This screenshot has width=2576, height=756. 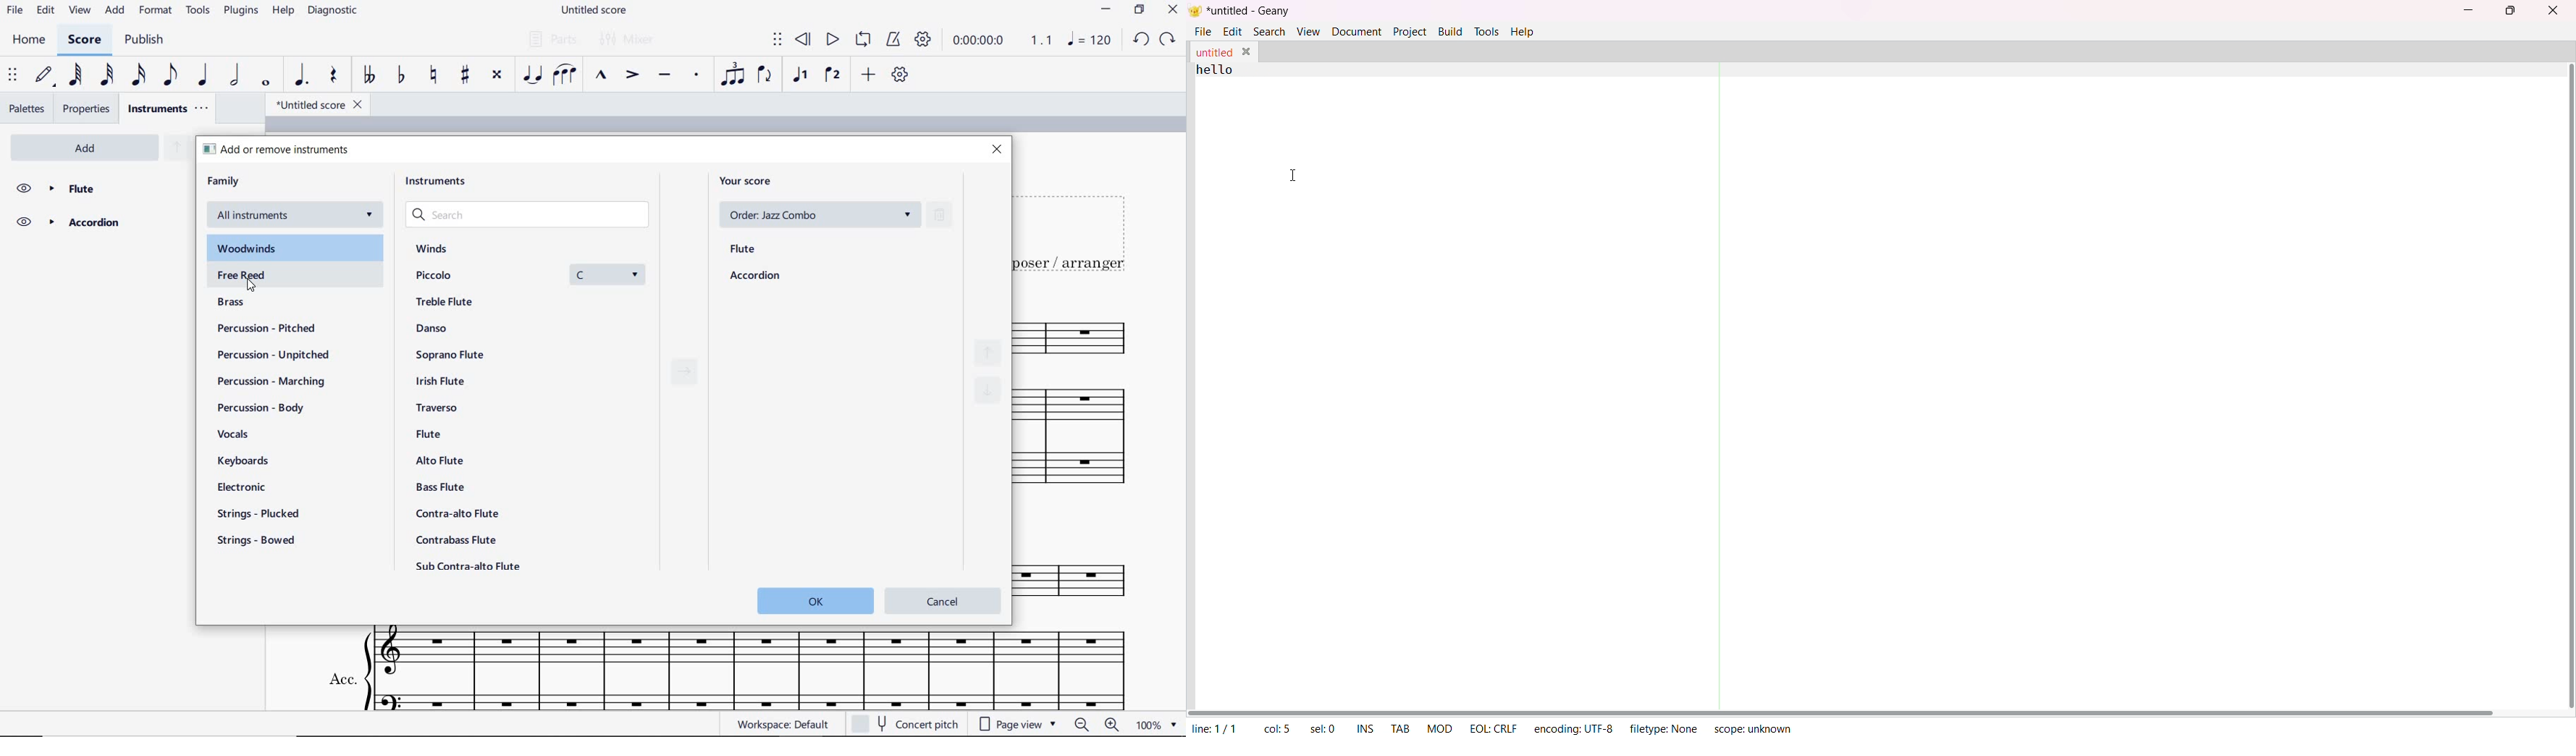 What do you see at coordinates (806, 40) in the screenshot?
I see `rewind` at bounding box center [806, 40].